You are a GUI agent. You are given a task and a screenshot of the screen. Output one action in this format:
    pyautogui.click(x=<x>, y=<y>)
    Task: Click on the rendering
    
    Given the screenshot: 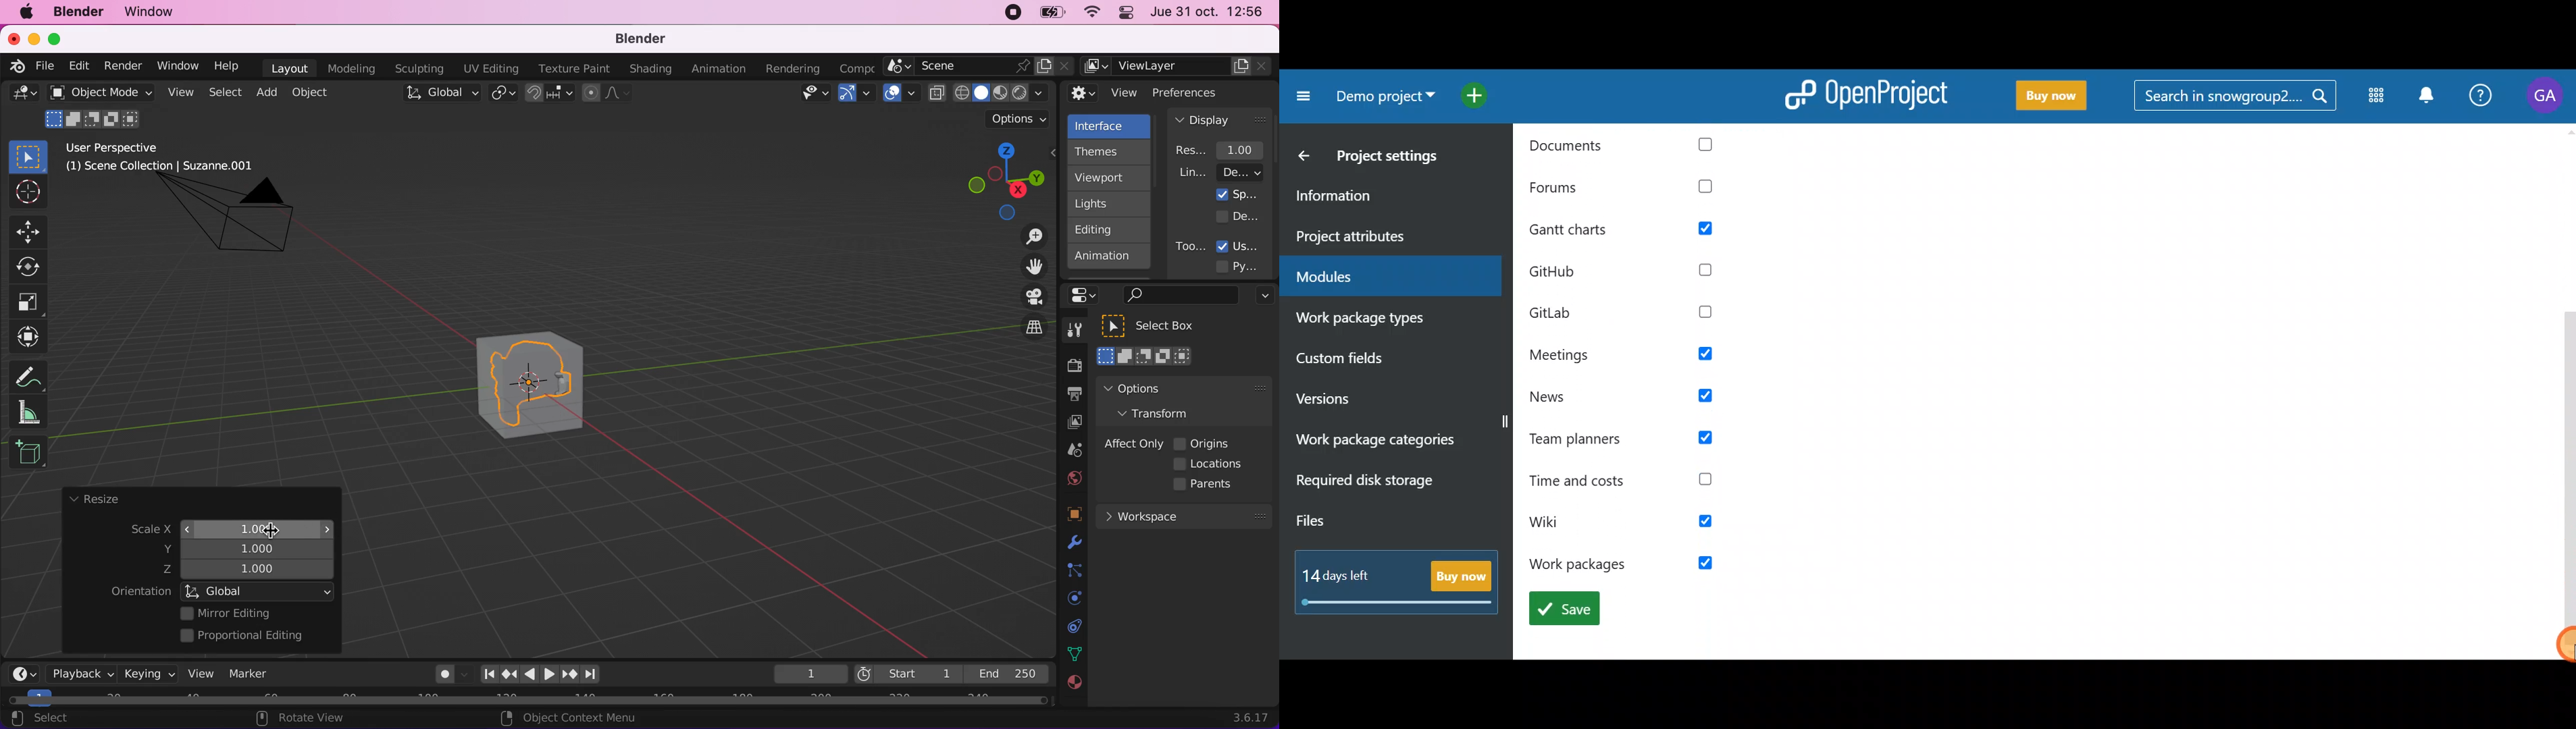 What is the action you would take?
    pyautogui.click(x=793, y=70)
    